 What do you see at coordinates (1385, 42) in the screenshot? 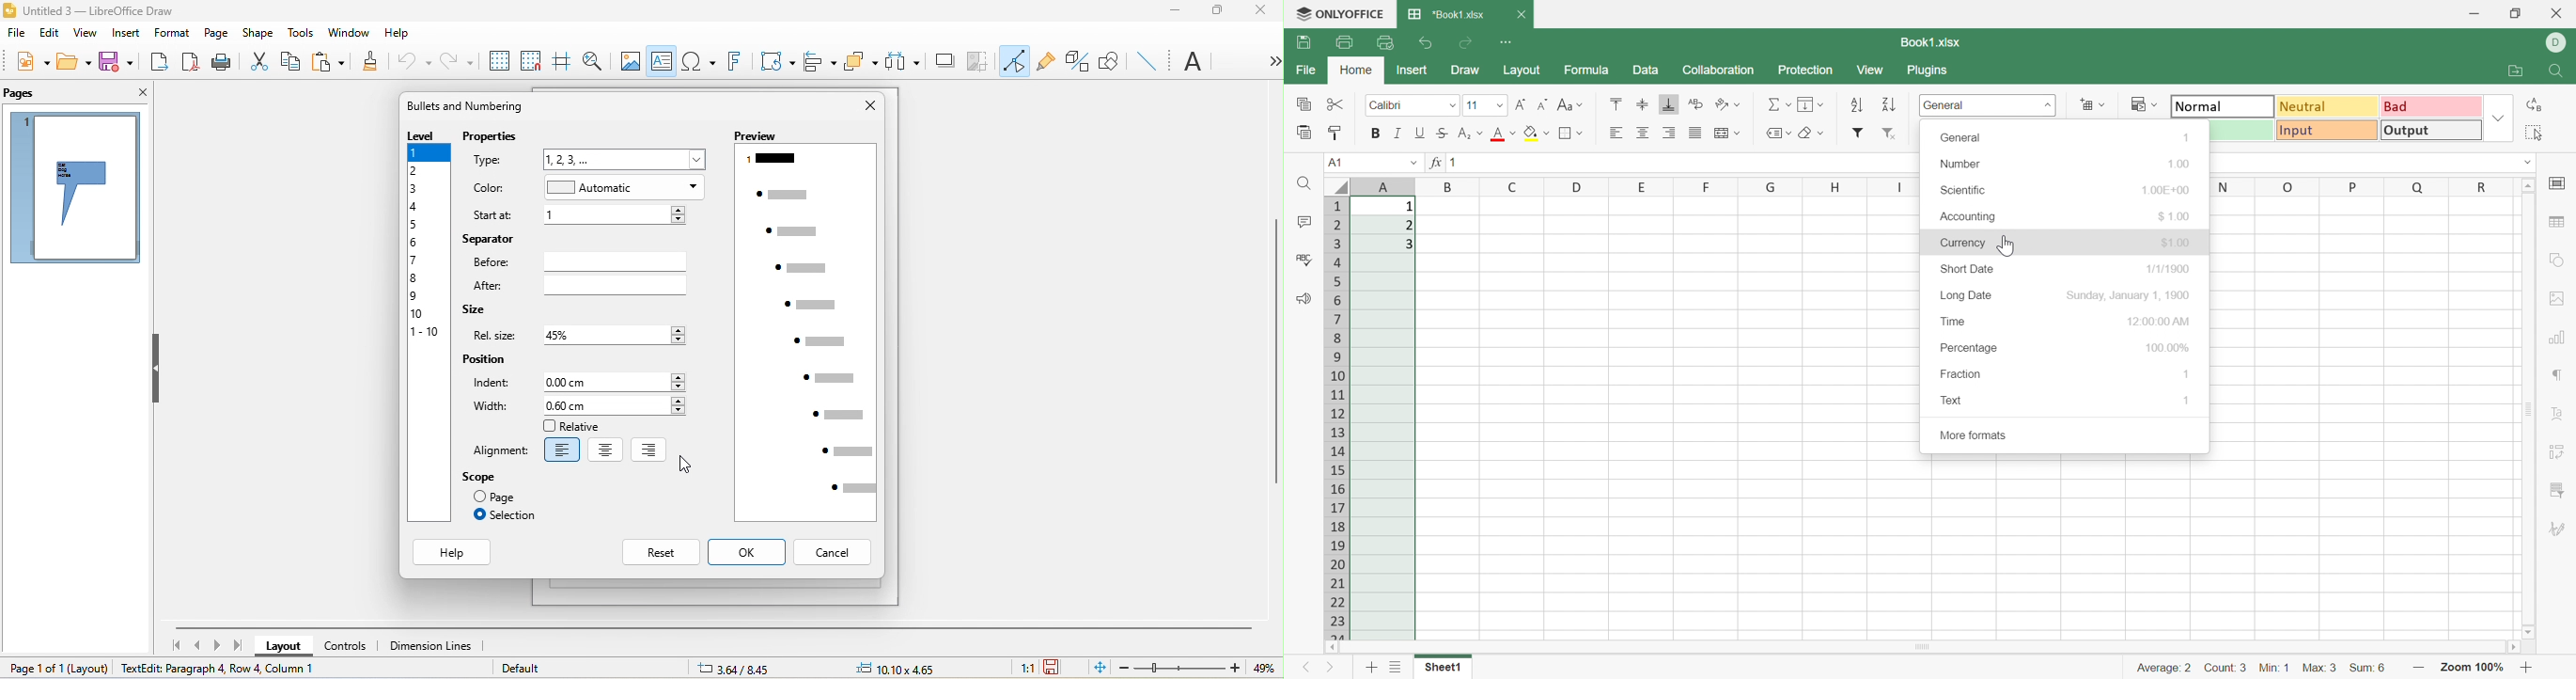
I see `Quick print` at bounding box center [1385, 42].